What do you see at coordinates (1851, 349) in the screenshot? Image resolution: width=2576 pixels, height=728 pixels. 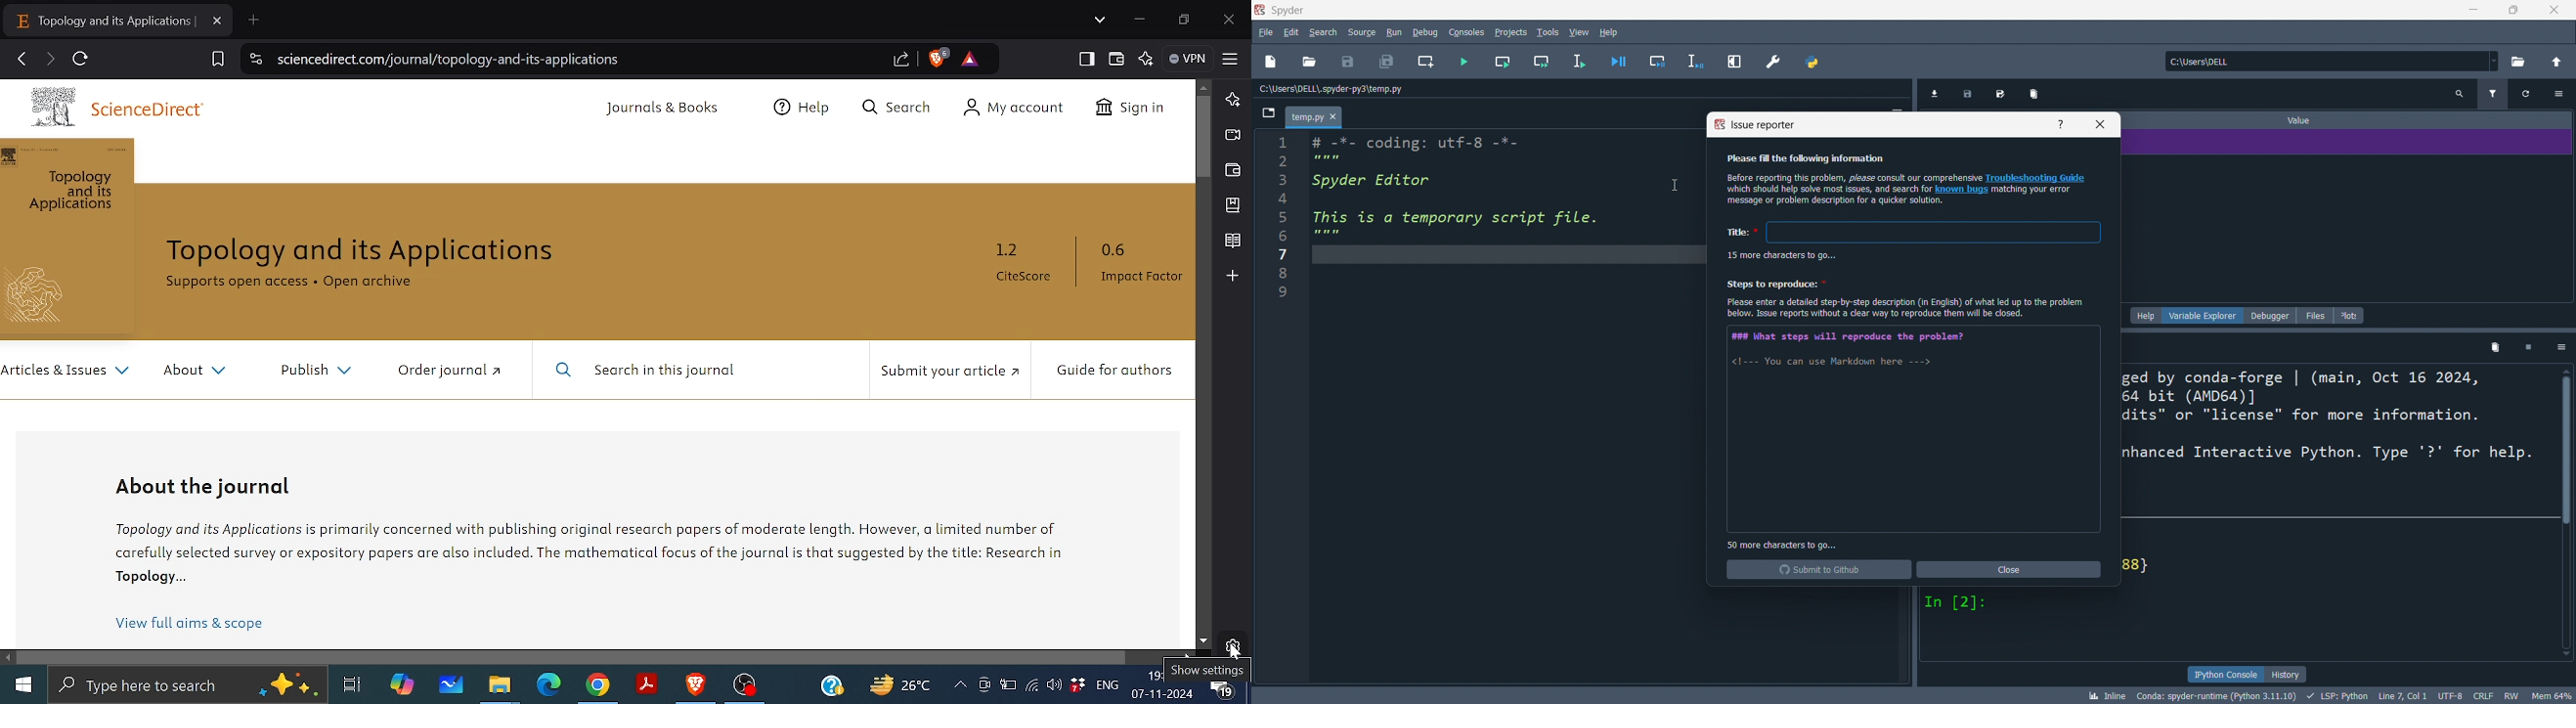 I see `##% What steps will reproduce the problem?
<1--- You can use Markdown here --->` at bounding box center [1851, 349].